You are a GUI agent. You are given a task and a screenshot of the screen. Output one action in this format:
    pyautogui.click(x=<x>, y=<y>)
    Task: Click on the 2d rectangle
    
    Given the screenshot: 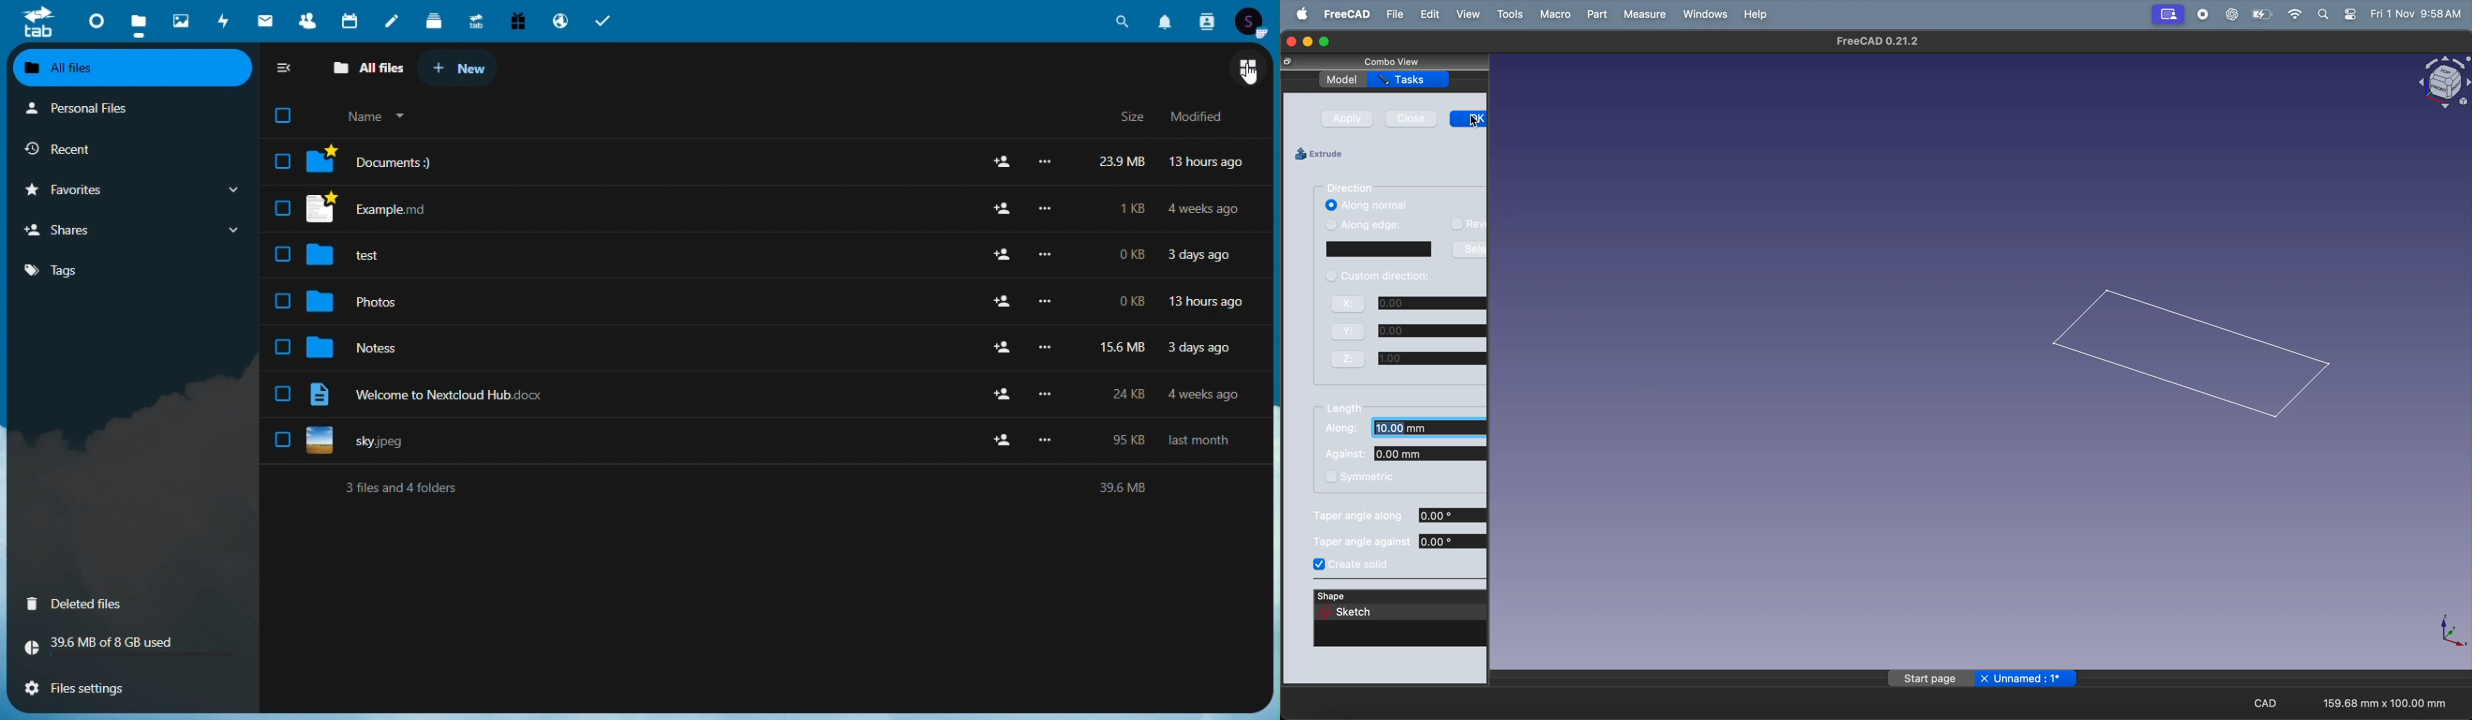 What is the action you would take?
    pyautogui.click(x=2189, y=353)
    